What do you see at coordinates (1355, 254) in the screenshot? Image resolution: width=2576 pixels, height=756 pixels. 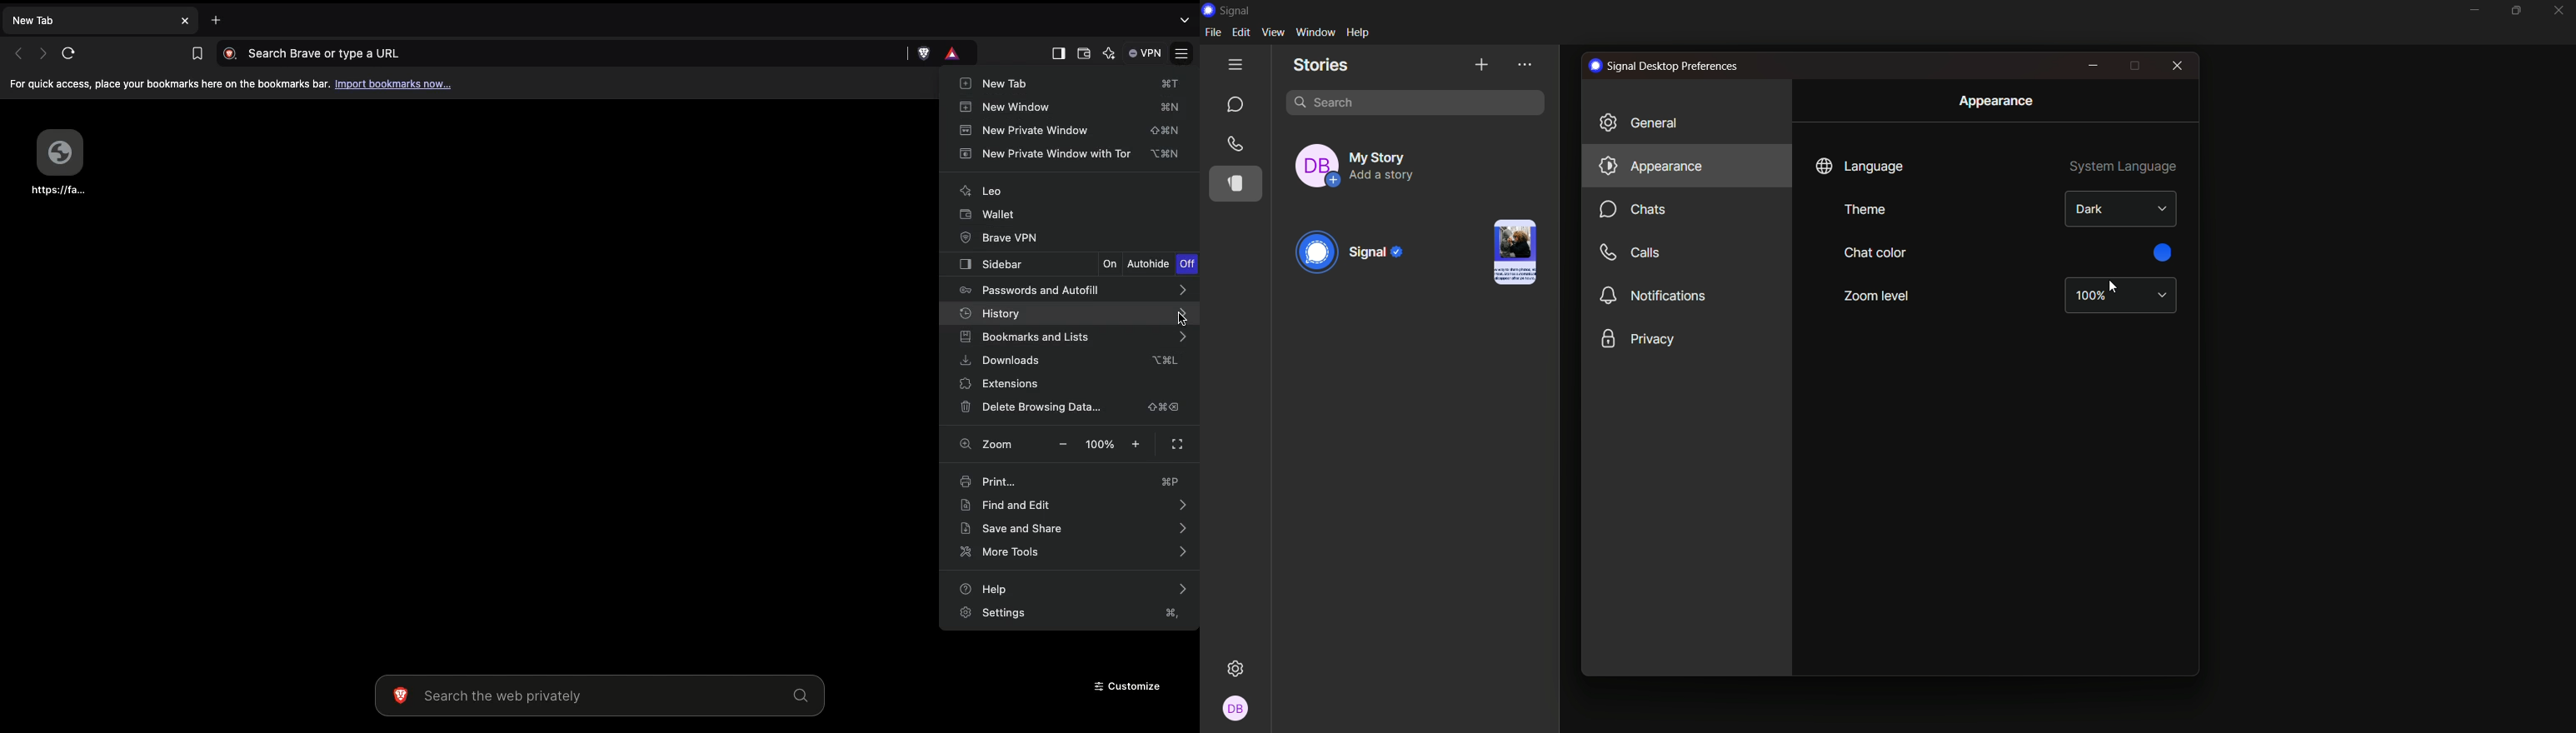 I see `signal logo` at bounding box center [1355, 254].